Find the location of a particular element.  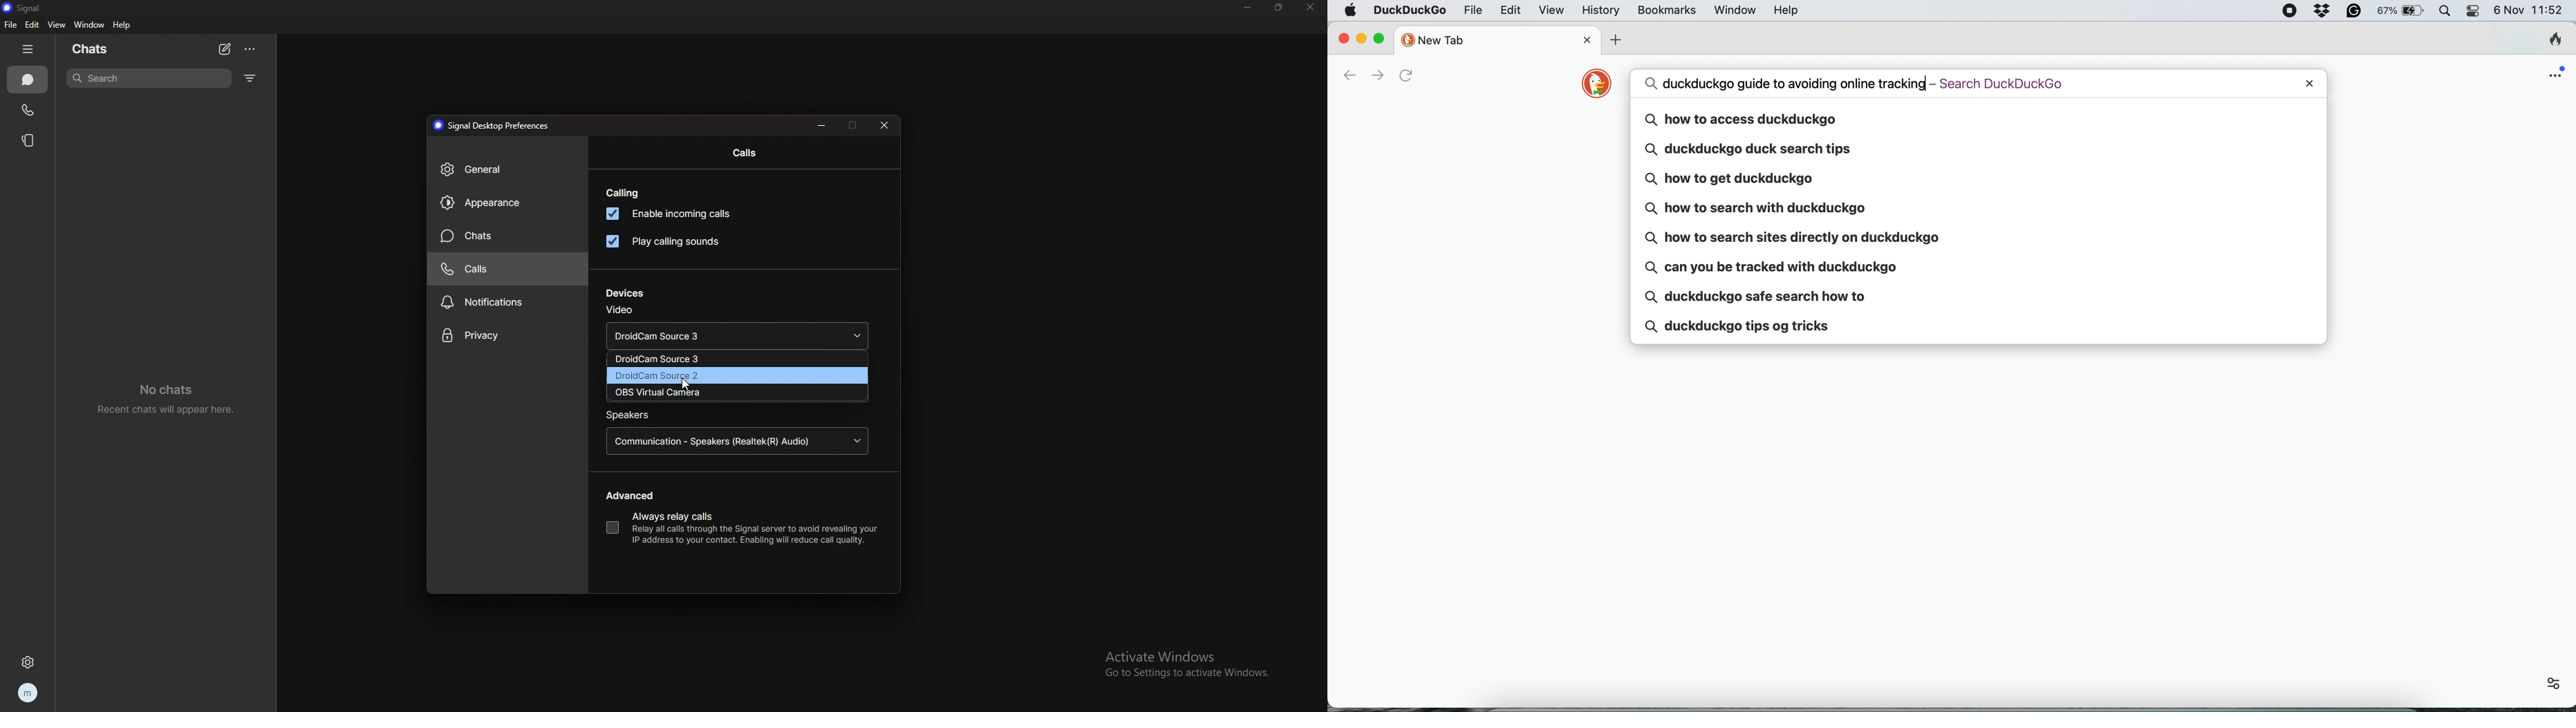

advanced is located at coordinates (633, 496).